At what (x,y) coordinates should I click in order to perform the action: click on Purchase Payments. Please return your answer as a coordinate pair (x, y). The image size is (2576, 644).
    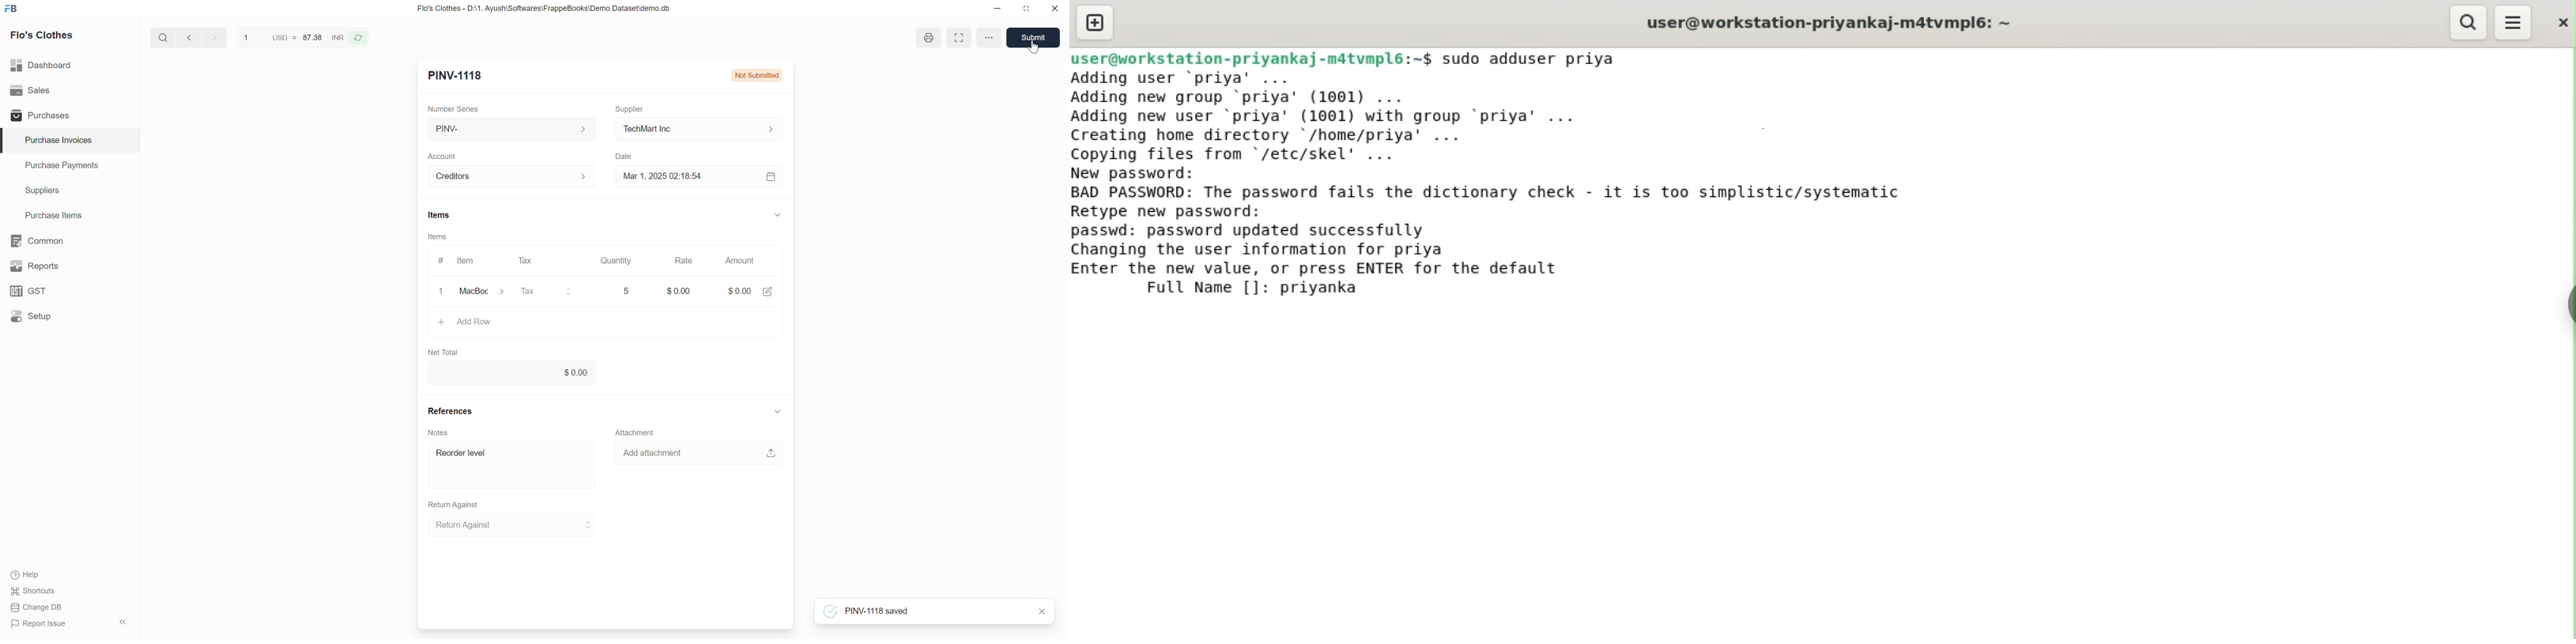
    Looking at the image, I should click on (70, 166).